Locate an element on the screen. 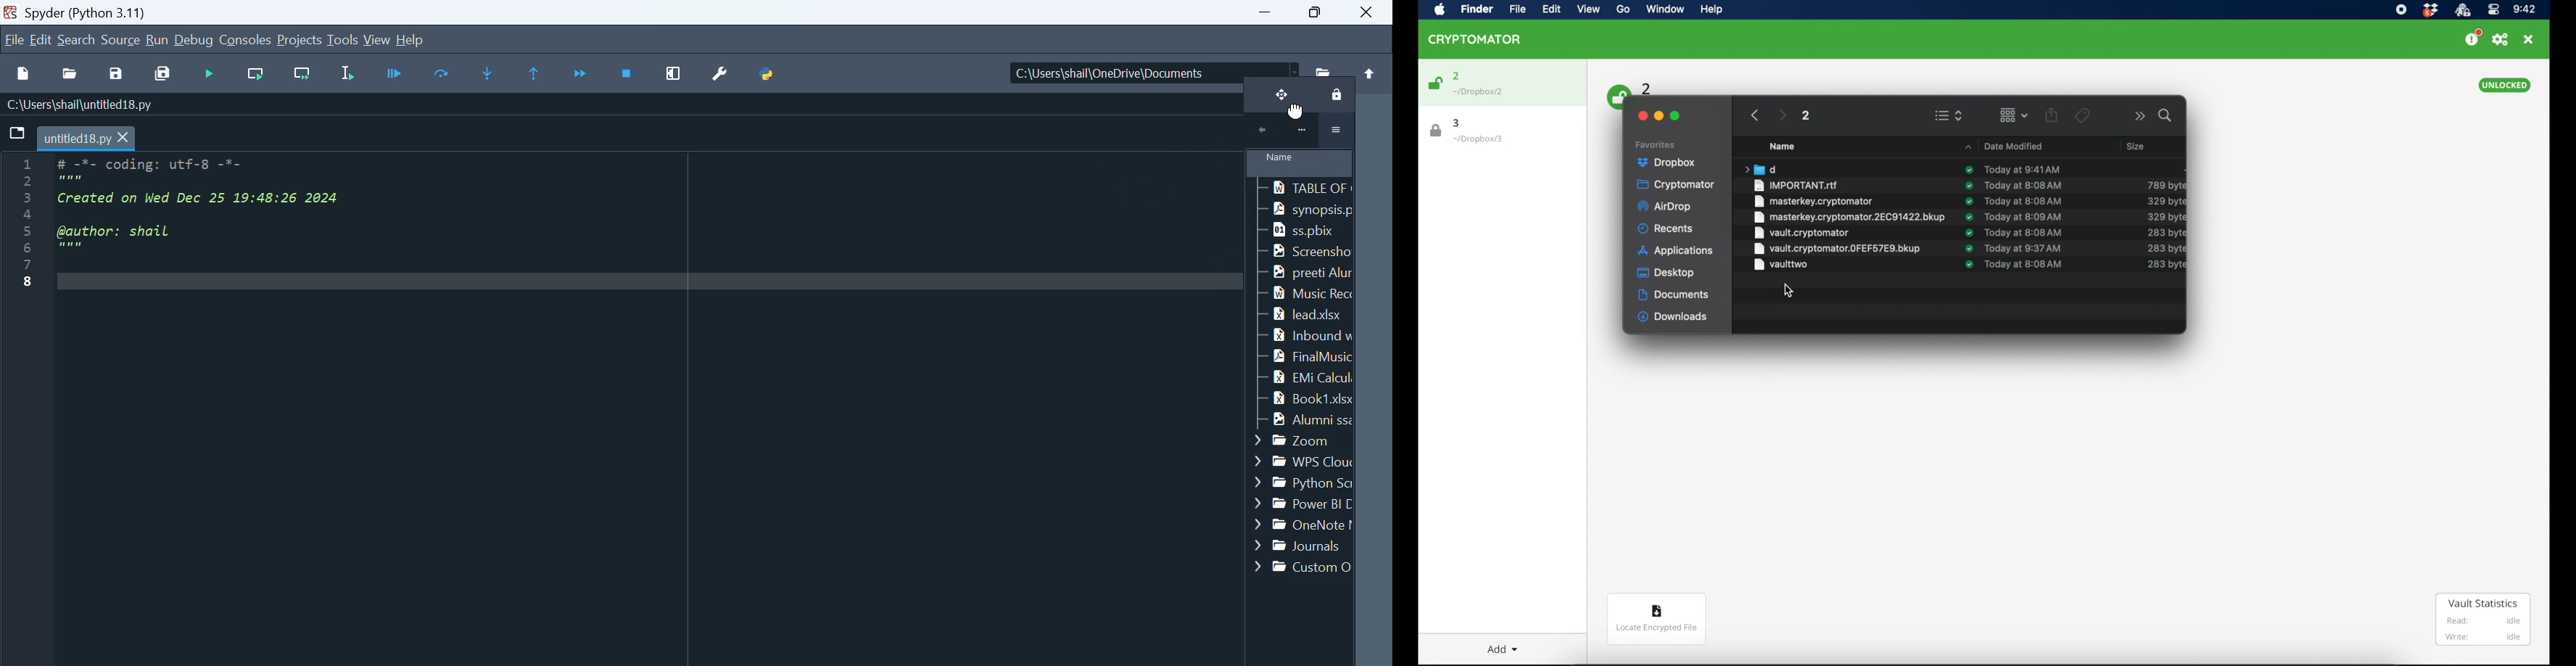  sync is located at coordinates (1969, 170).